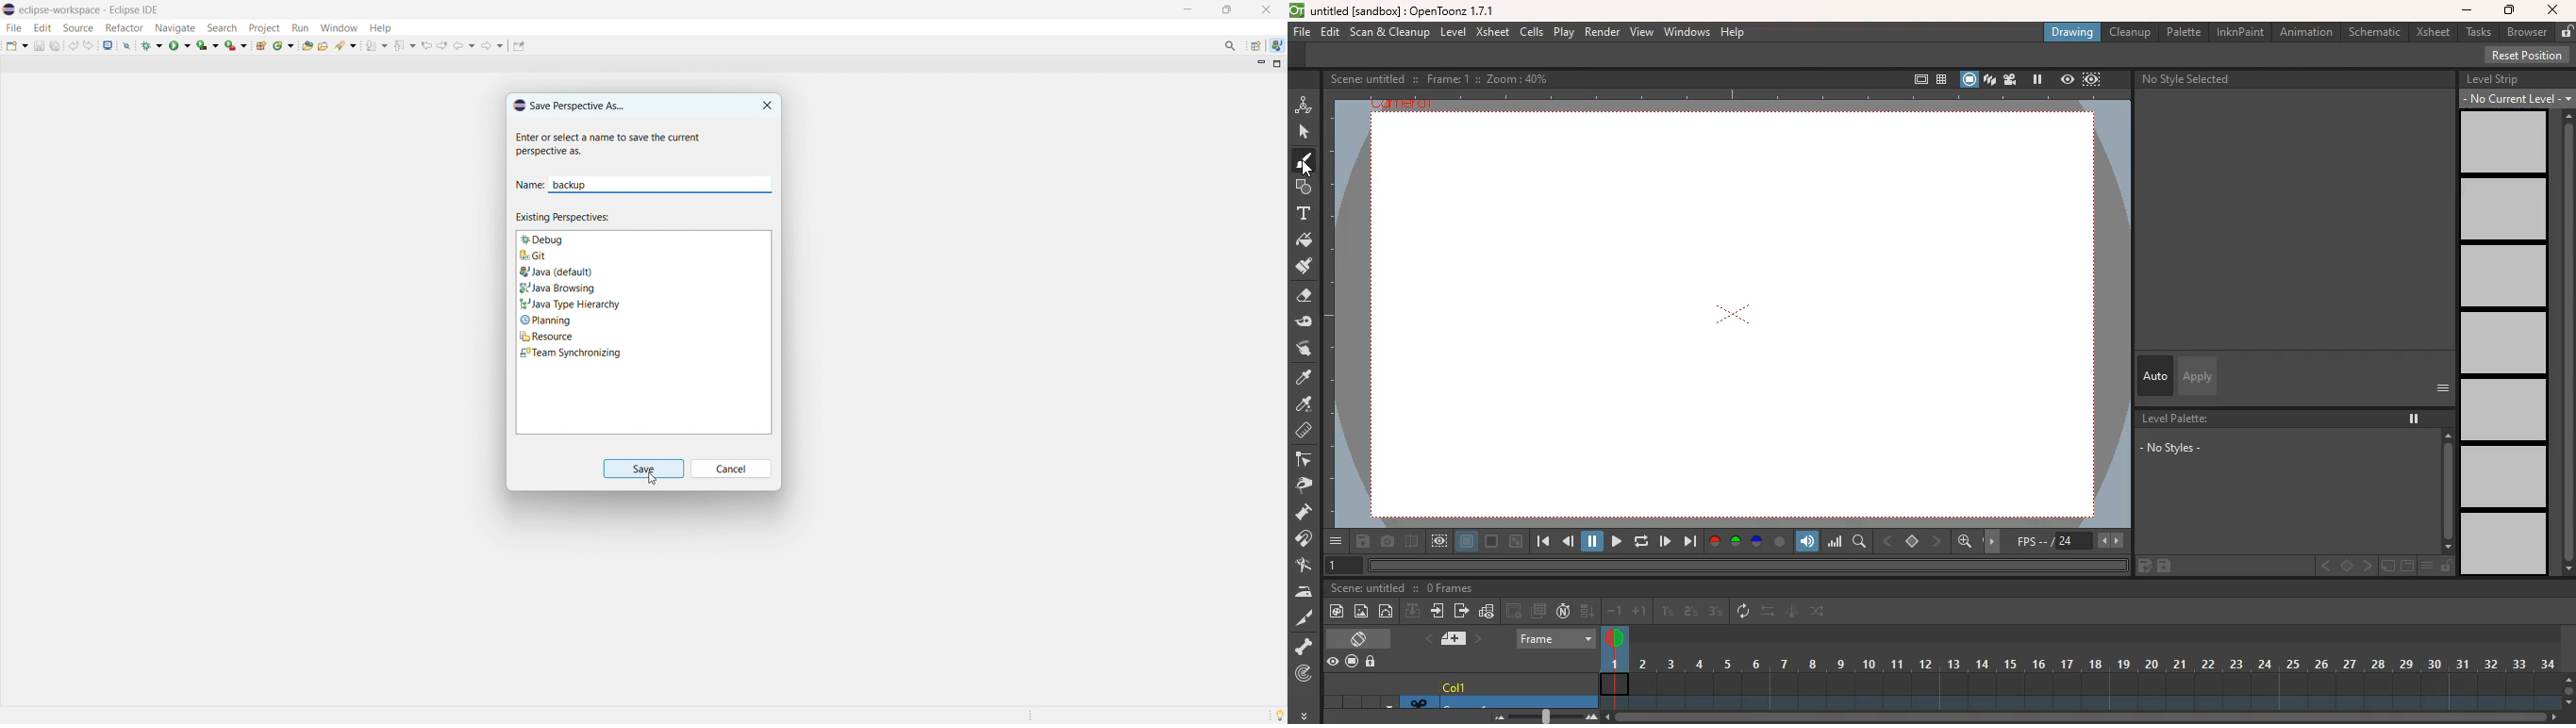 The width and height of the screenshot is (2576, 728). Describe the element at coordinates (1266, 10) in the screenshot. I see `close` at that location.